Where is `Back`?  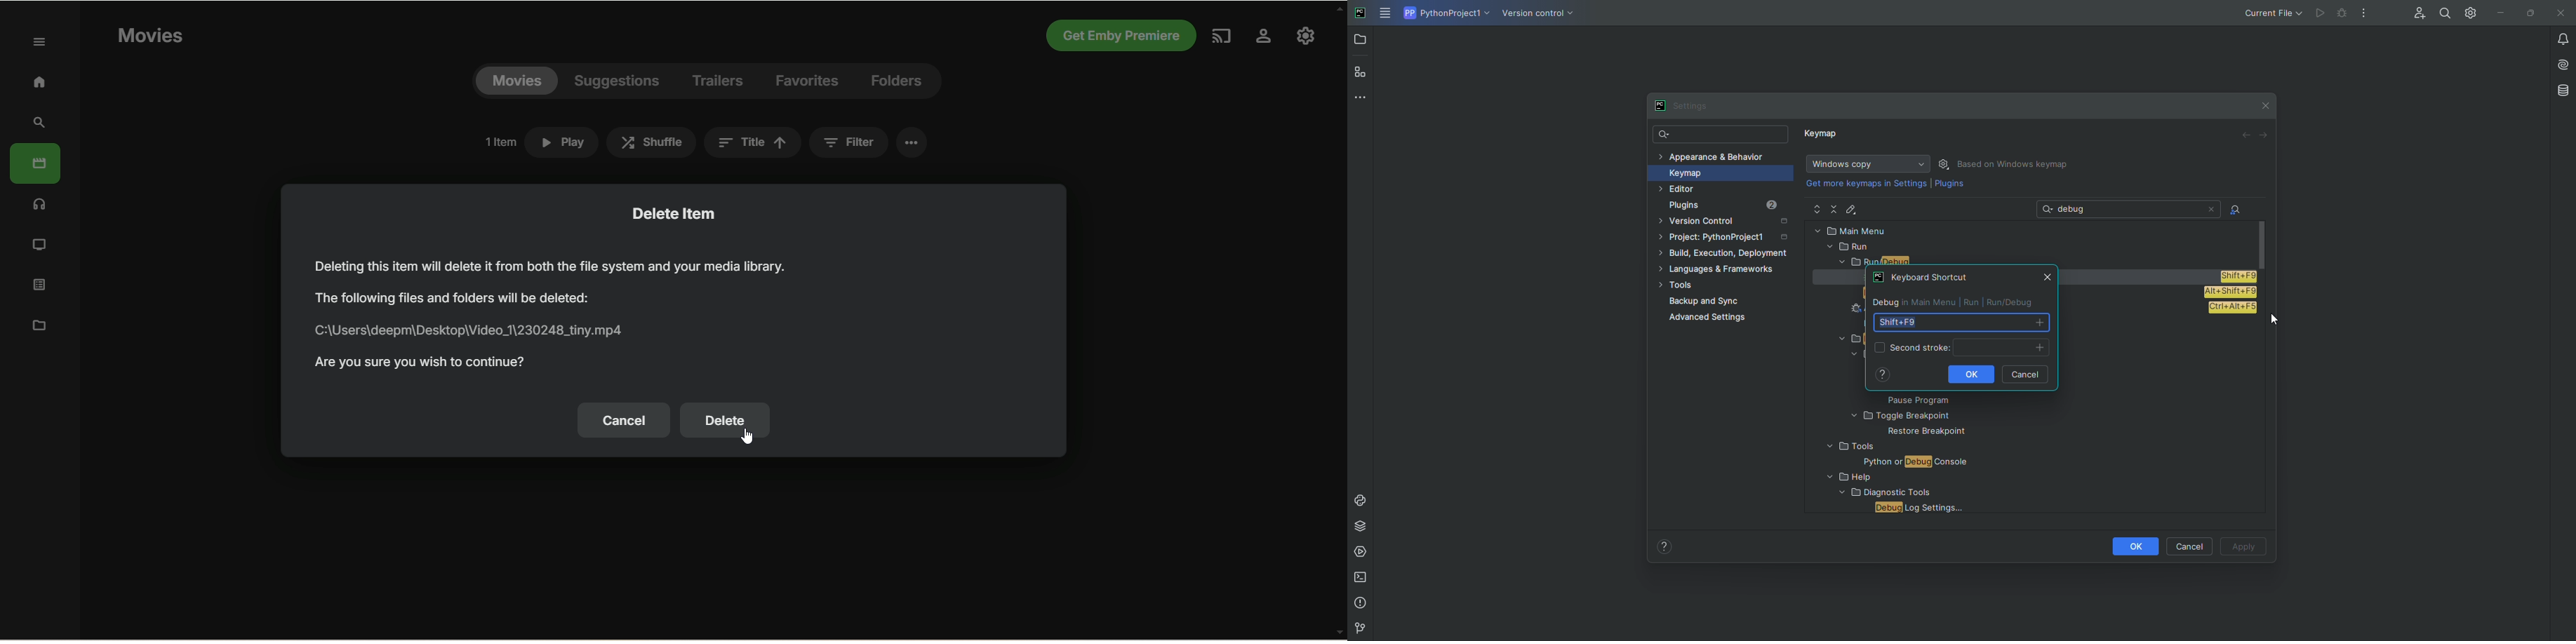 Back is located at coordinates (2247, 136).